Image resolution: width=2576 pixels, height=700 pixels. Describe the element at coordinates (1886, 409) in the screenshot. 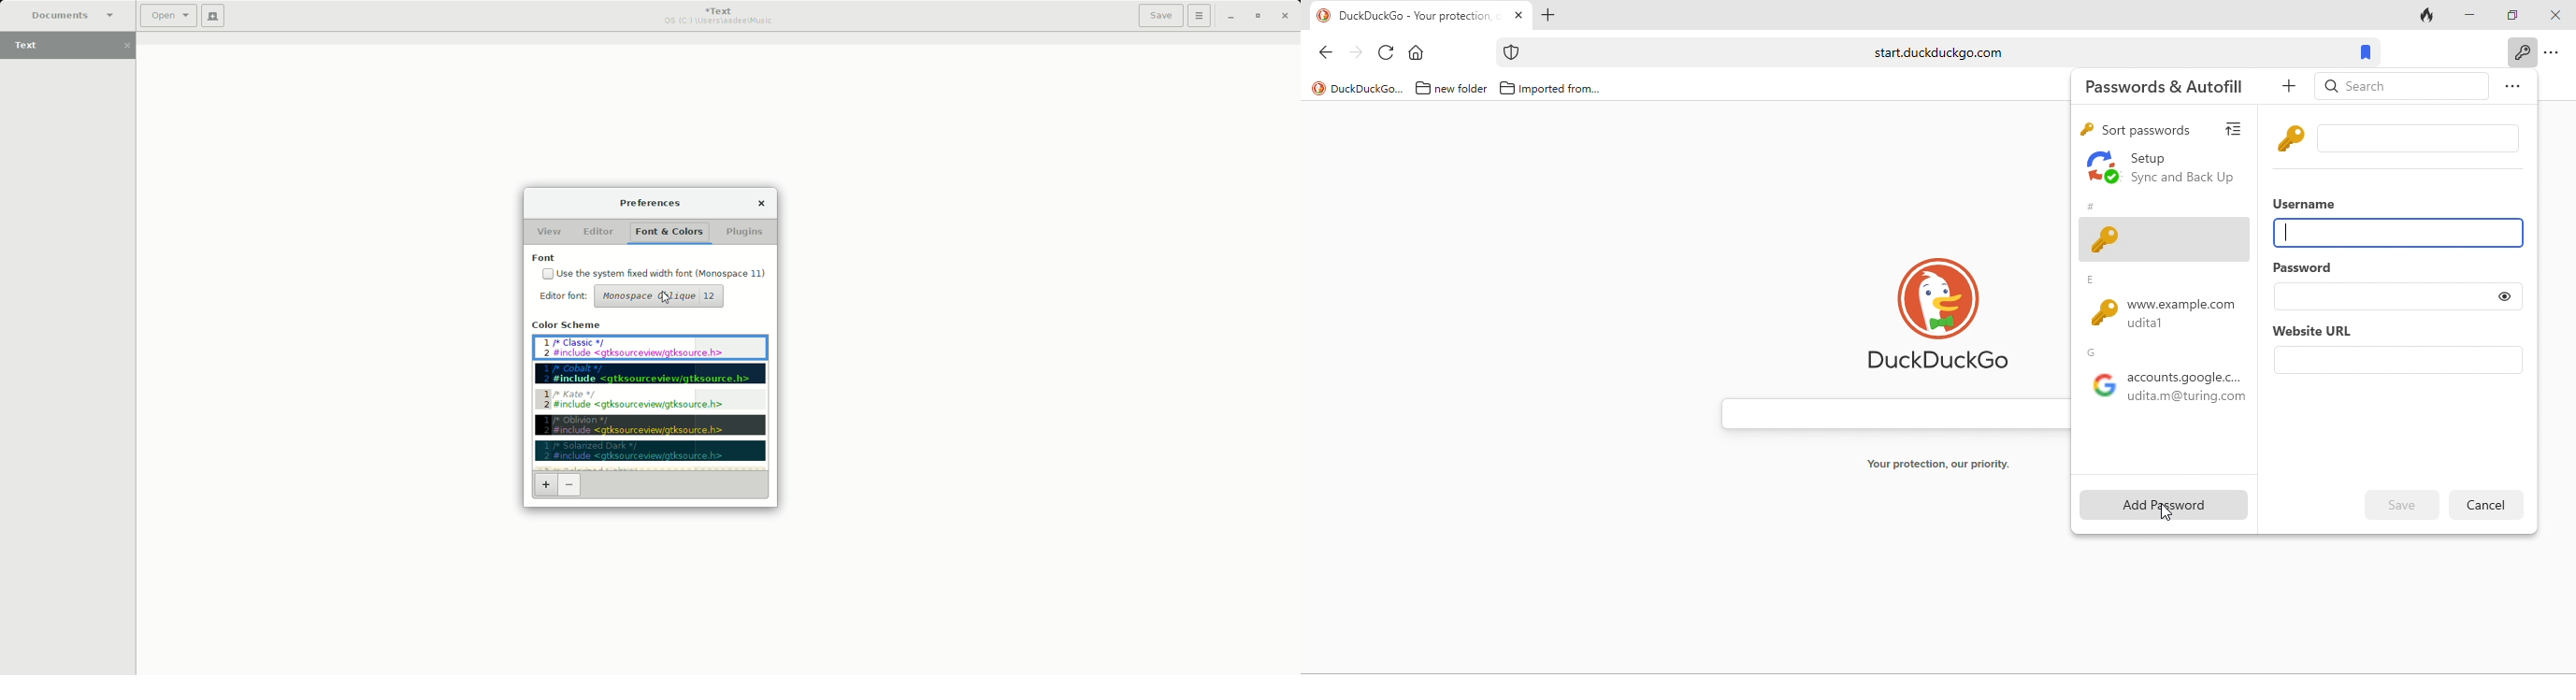

I see `search bar` at that location.